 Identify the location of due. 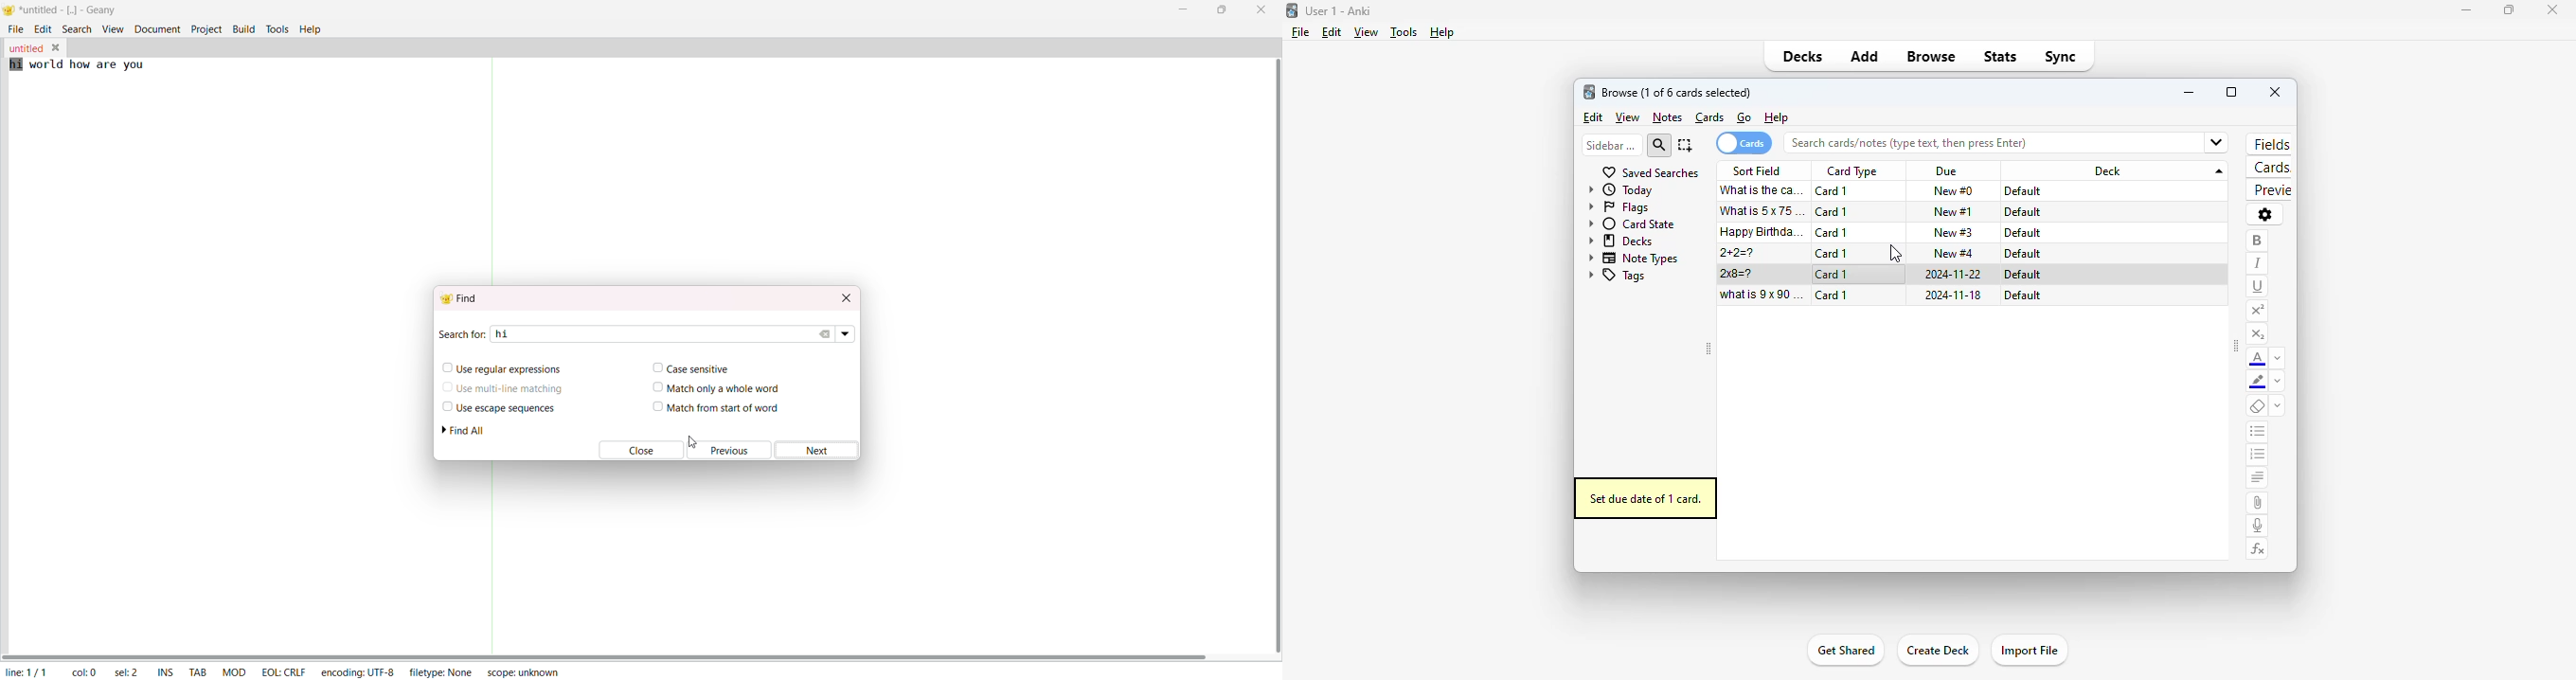
(1946, 172).